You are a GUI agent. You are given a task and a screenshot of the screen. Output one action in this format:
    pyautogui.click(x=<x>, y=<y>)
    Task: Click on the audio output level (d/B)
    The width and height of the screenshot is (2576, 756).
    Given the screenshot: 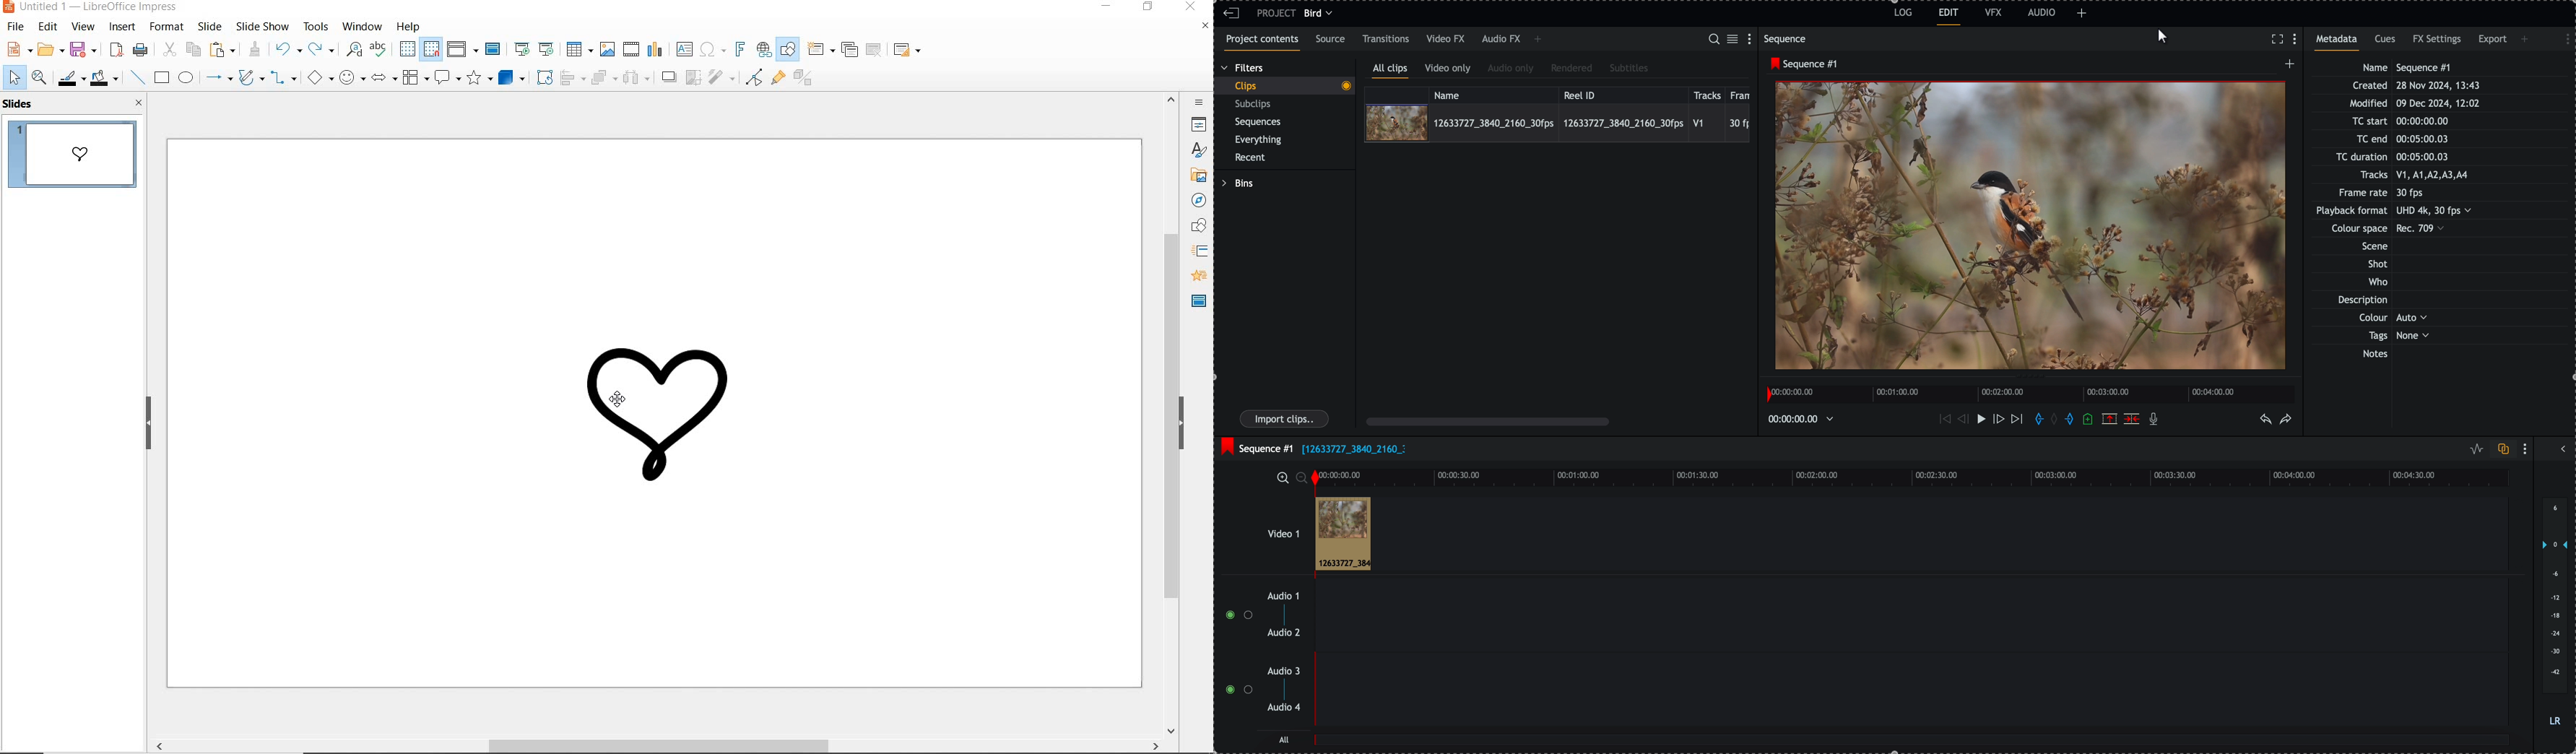 What is the action you would take?
    pyautogui.click(x=2554, y=612)
    